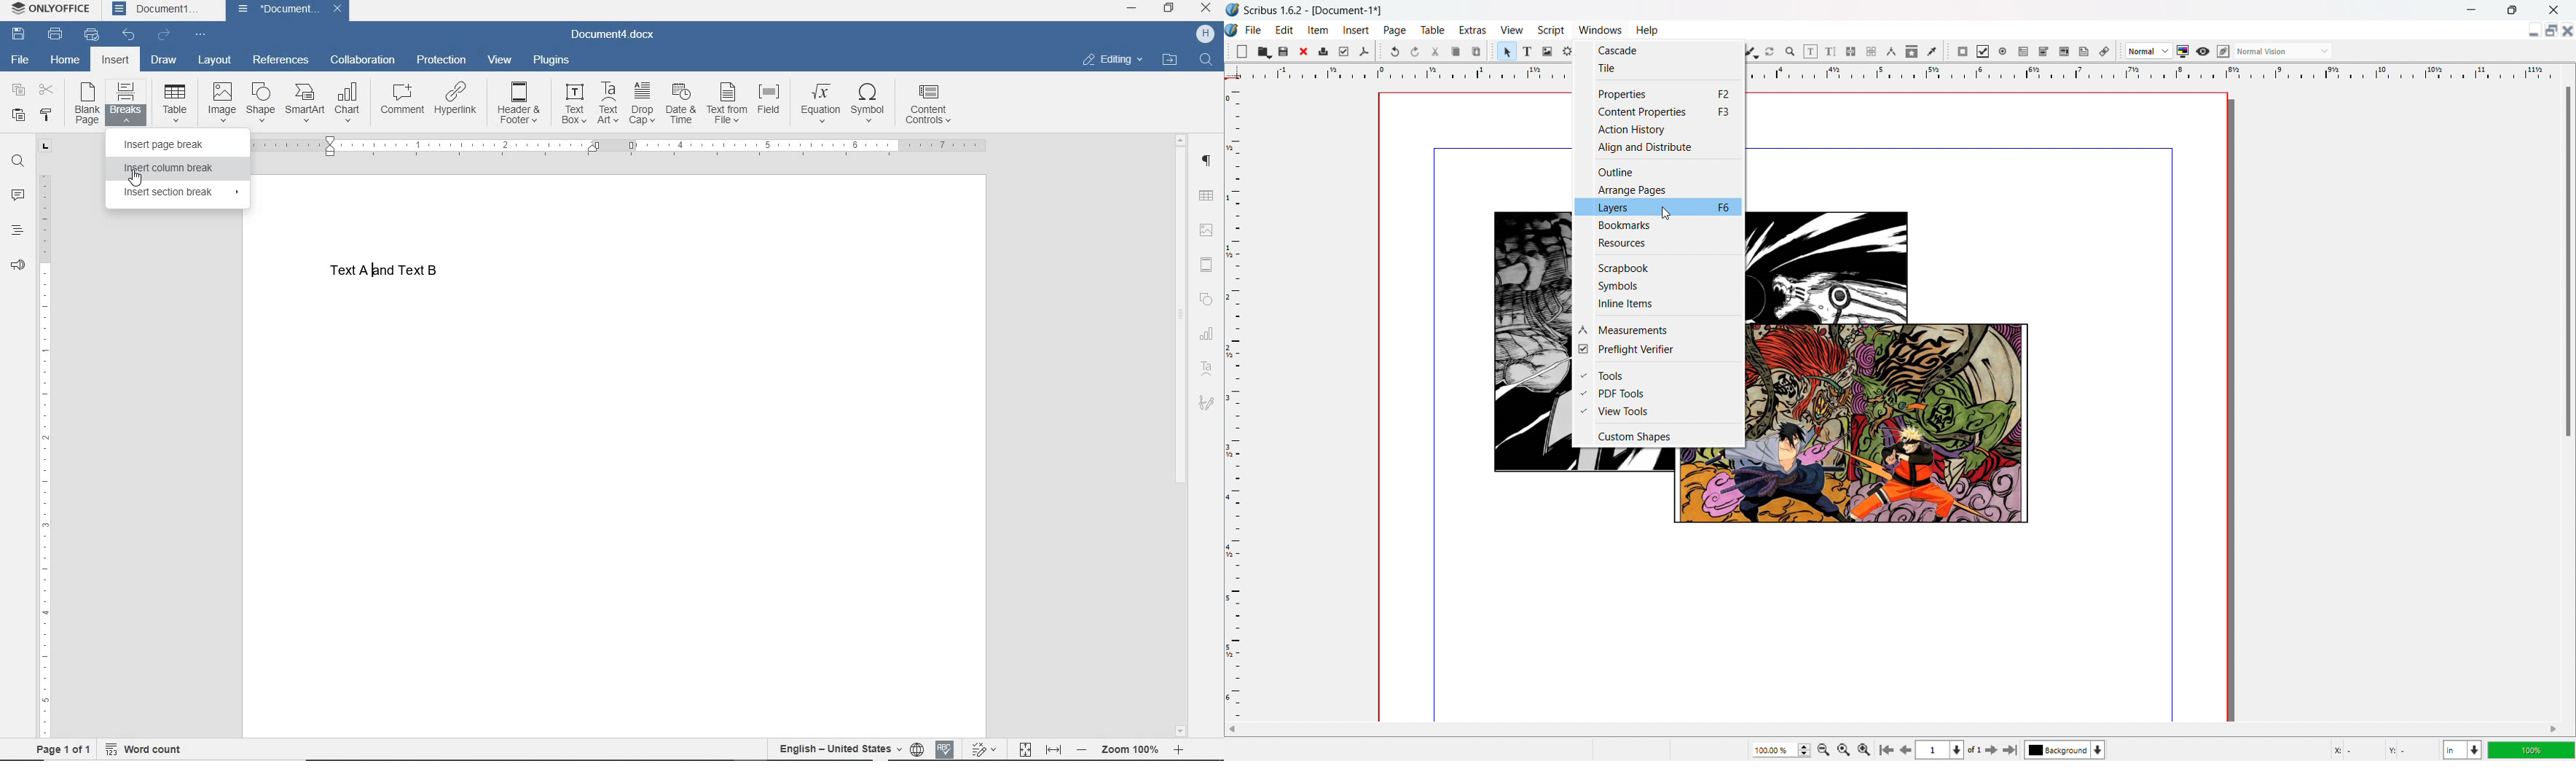 This screenshot has width=2576, height=784. What do you see at coordinates (1659, 349) in the screenshot?
I see `preflight verifier` at bounding box center [1659, 349].